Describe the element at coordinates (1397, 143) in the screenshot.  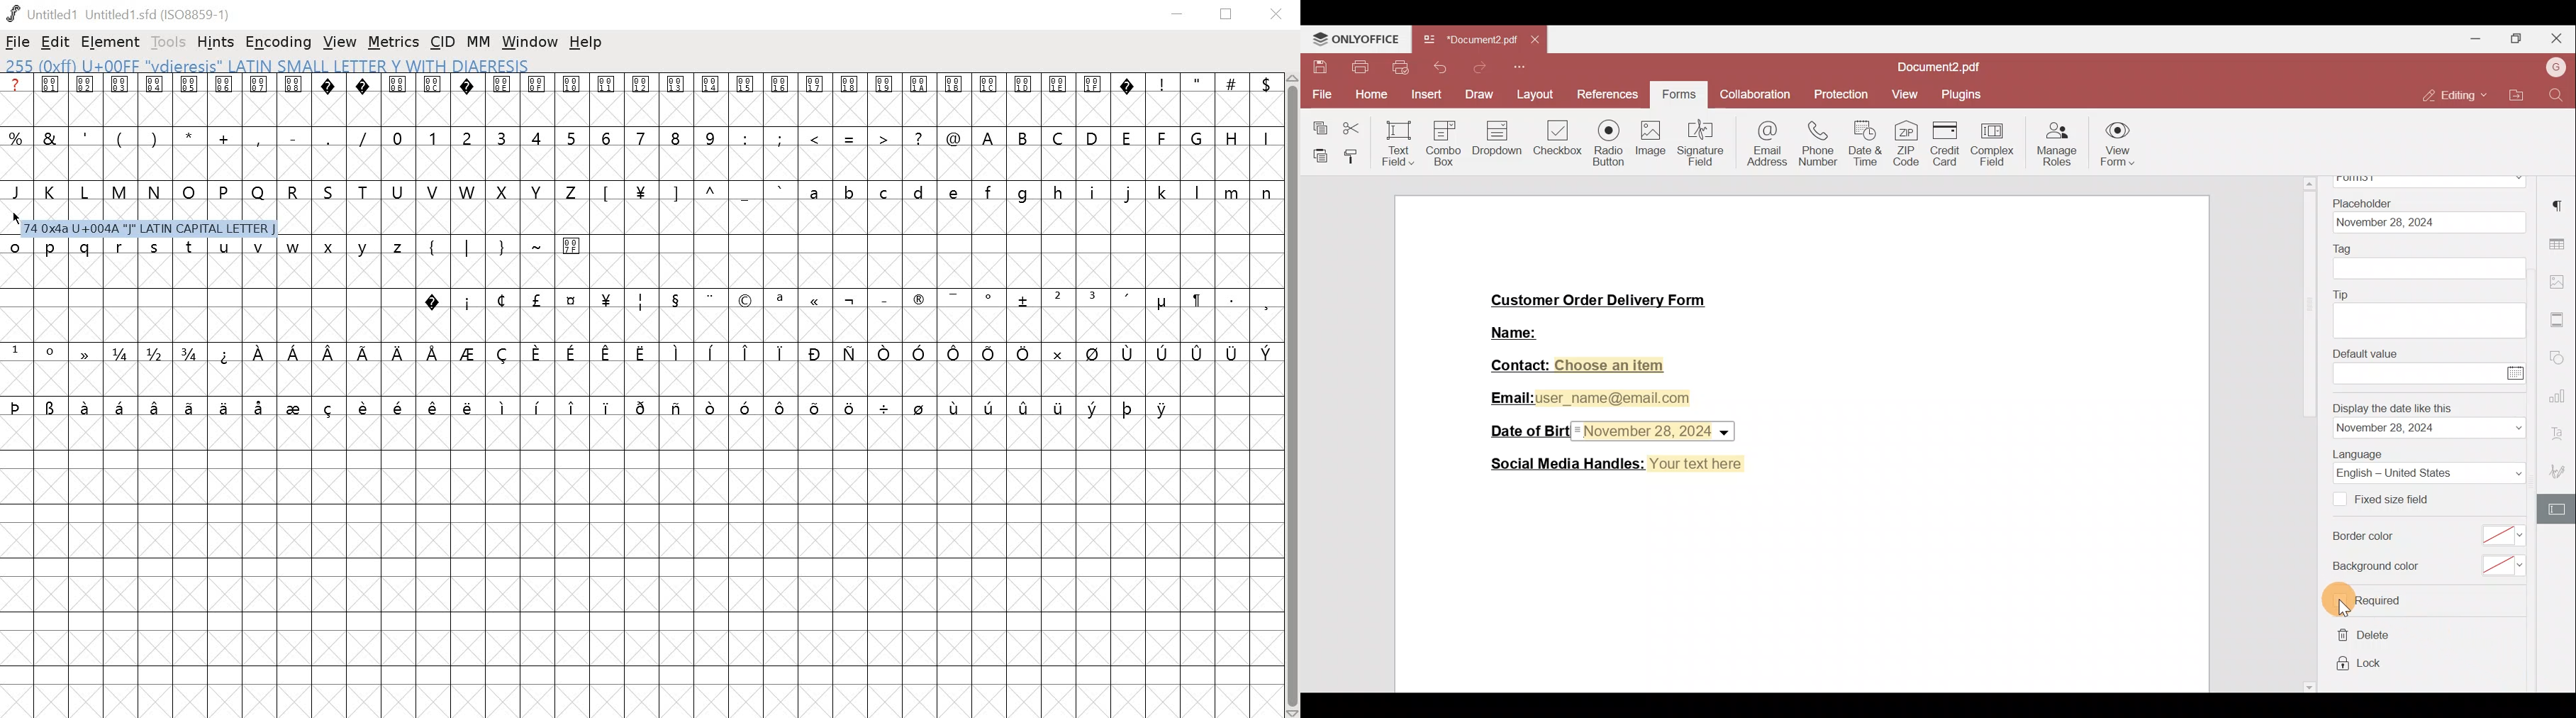
I see `Text field` at that location.